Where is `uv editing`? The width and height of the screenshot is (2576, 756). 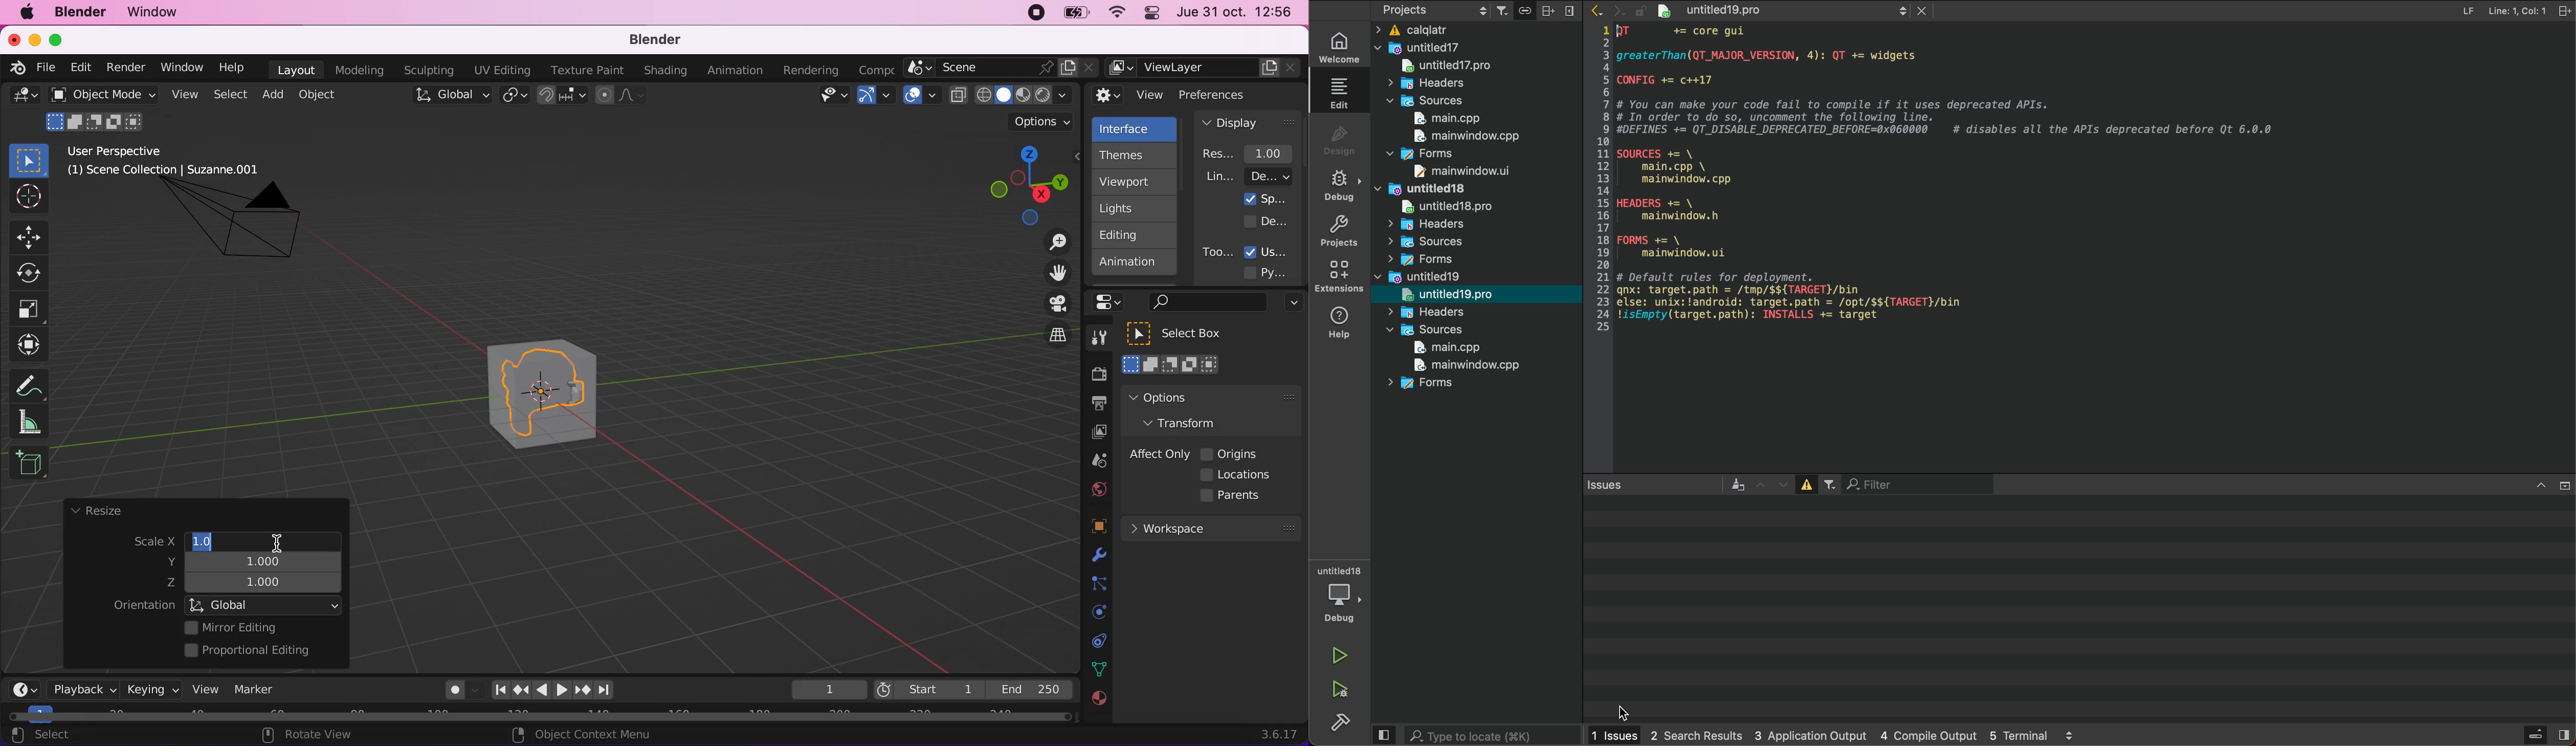
uv editing is located at coordinates (501, 70).